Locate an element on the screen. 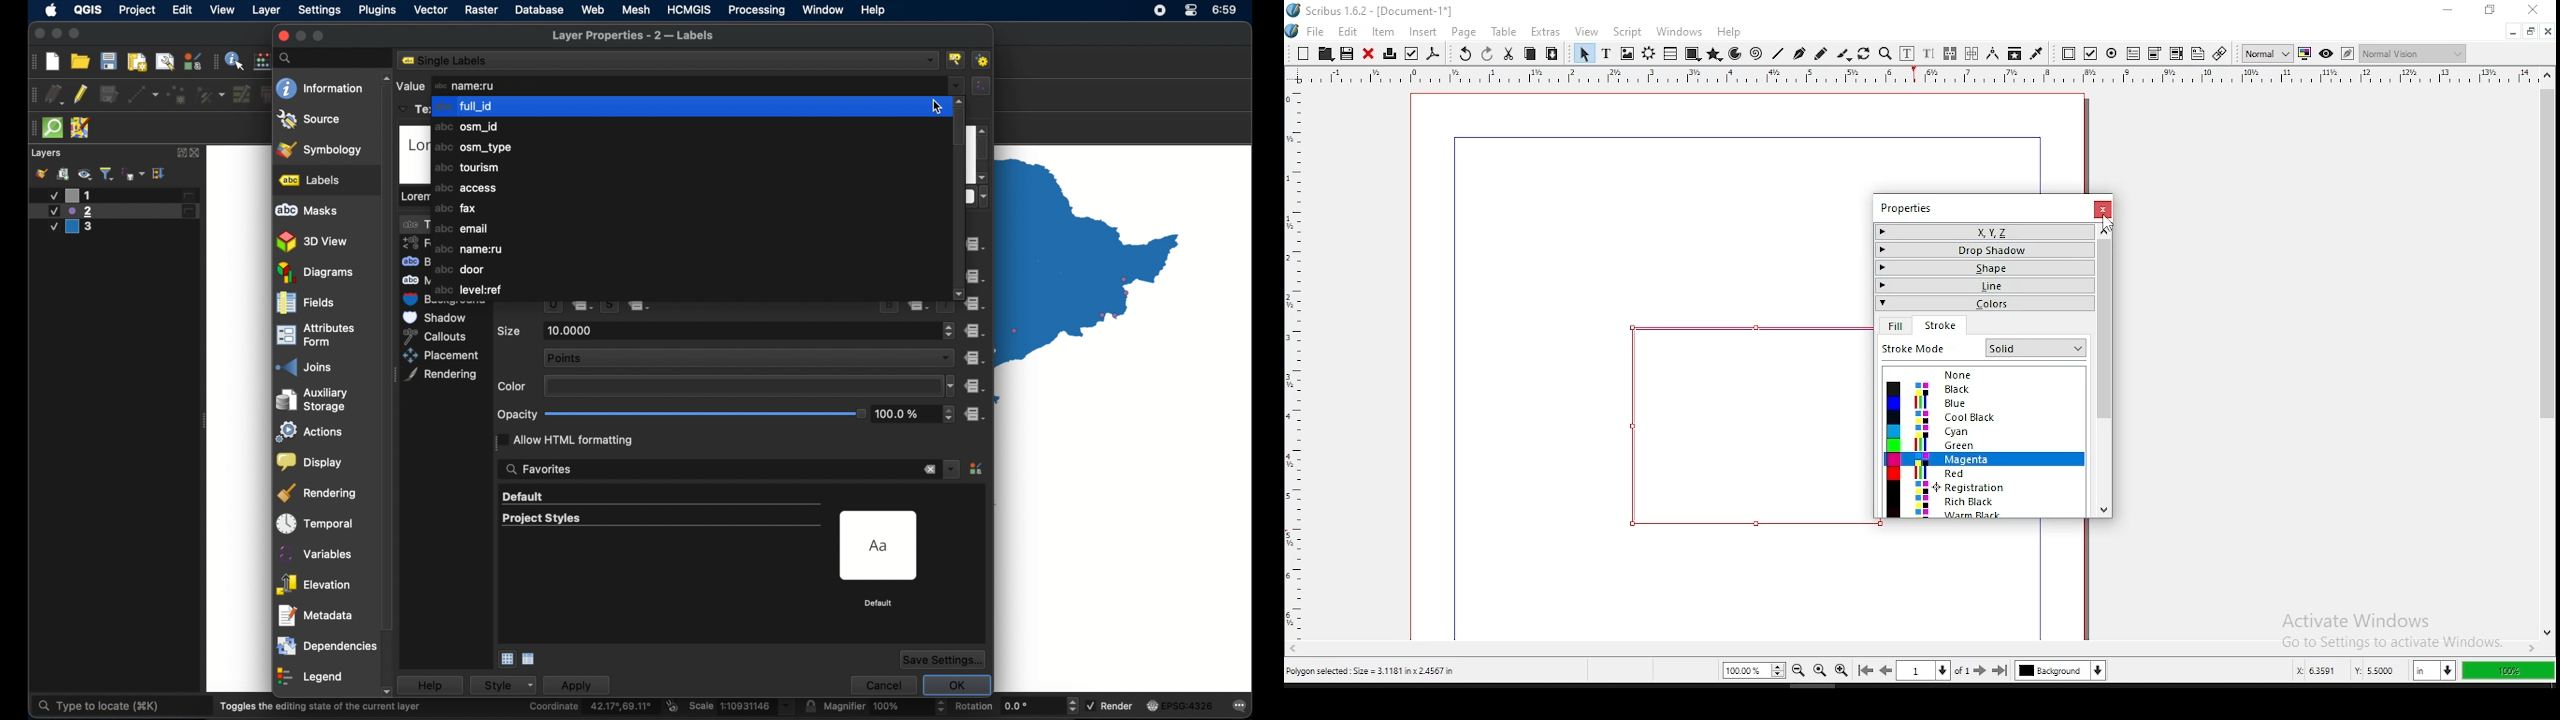 The height and width of the screenshot is (728, 2576). points  dropdown is located at coordinates (748, 357).